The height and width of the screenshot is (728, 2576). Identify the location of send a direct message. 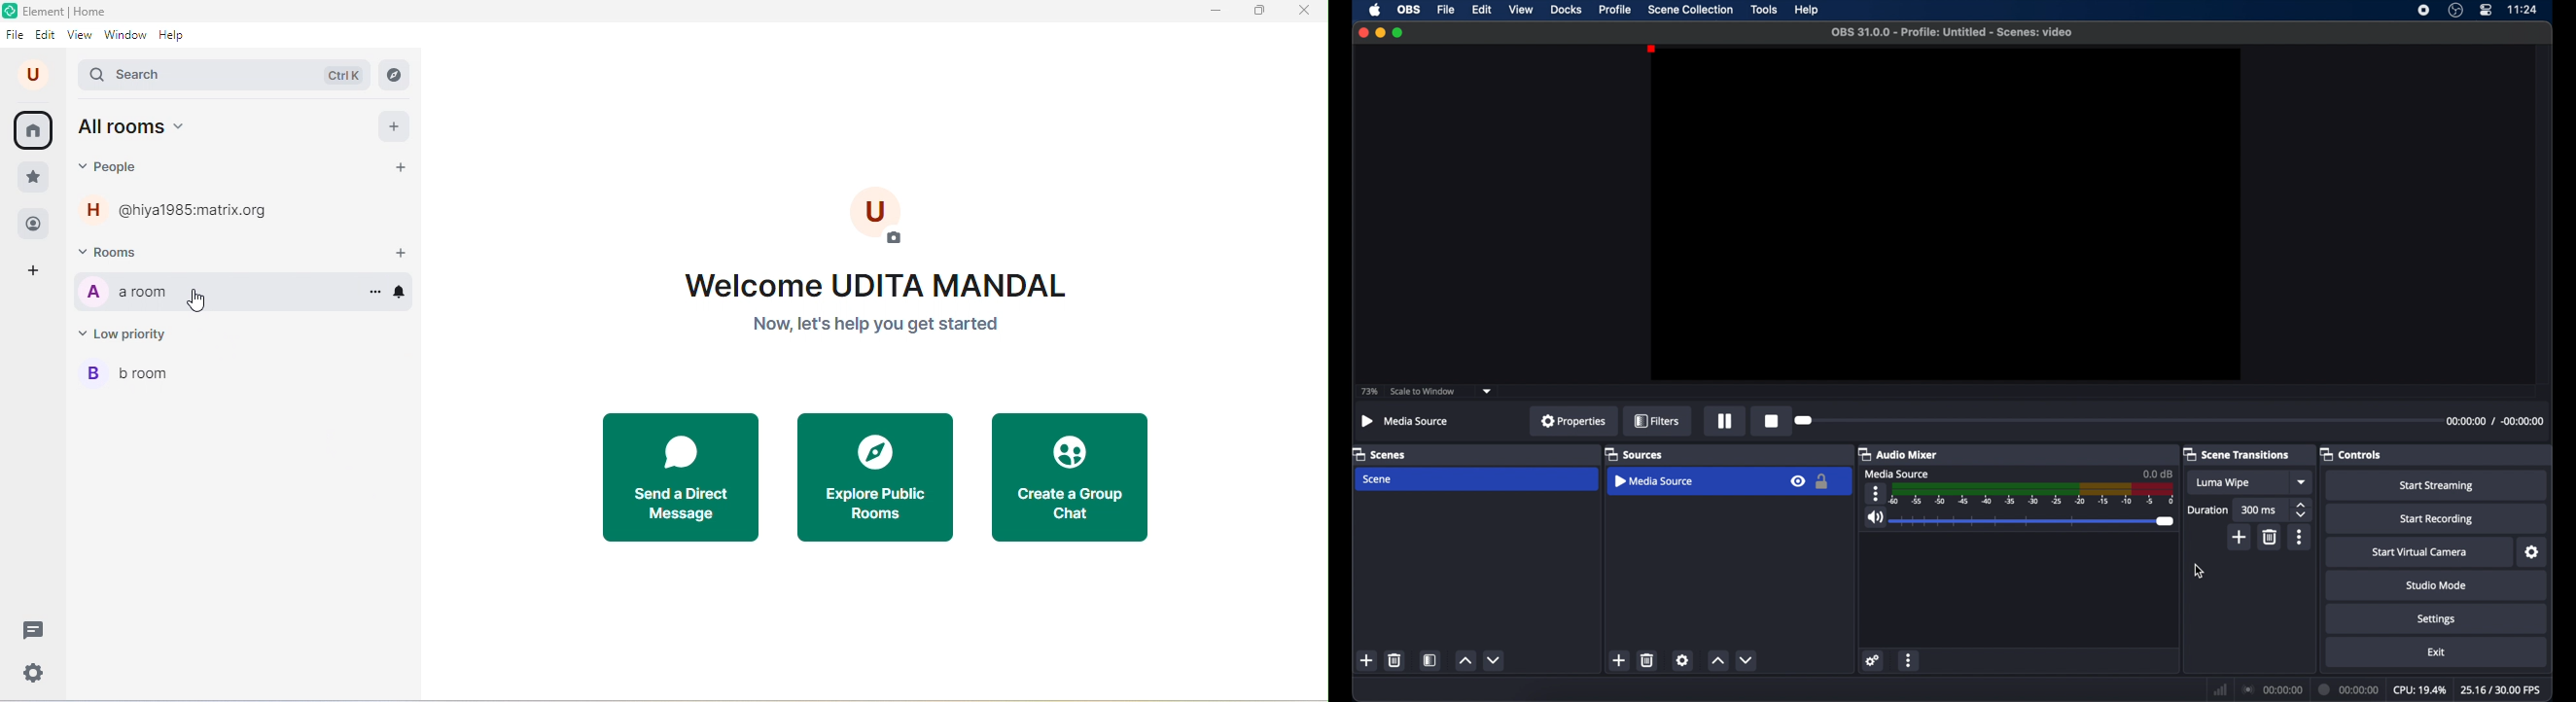
(682, 477).